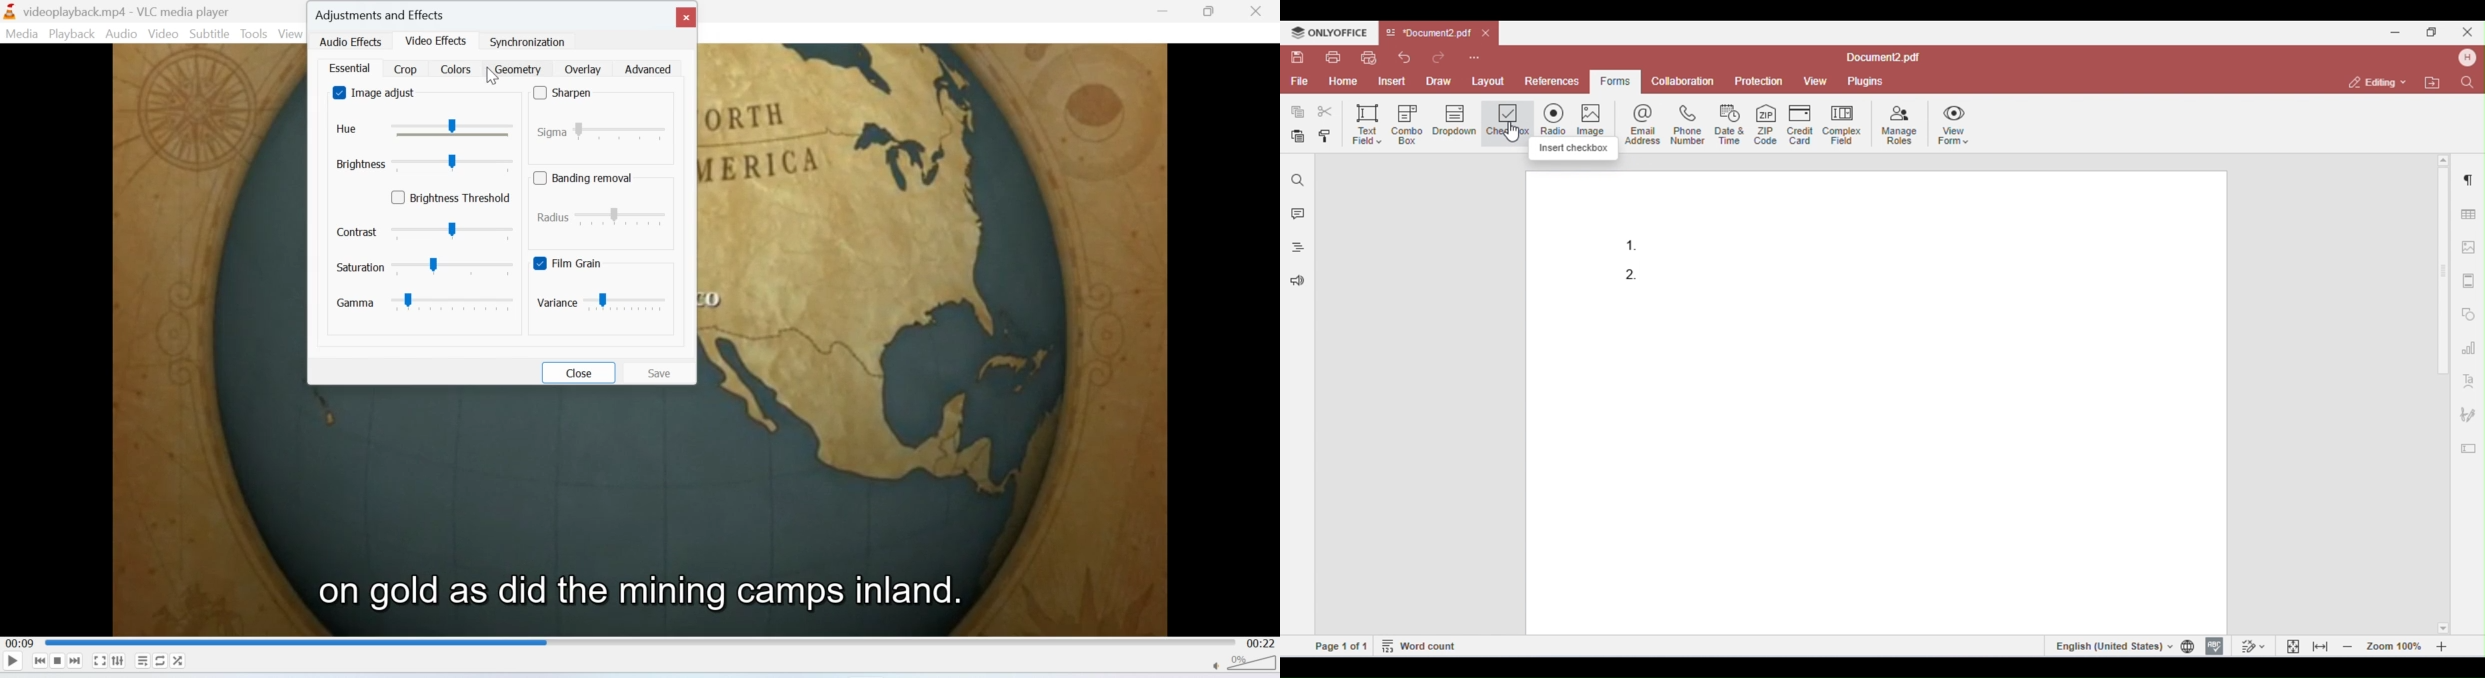  What do you see at coordinates (458, 195) in the screenshot?
I see `brightness treshold` at bounding box center [458, 195].